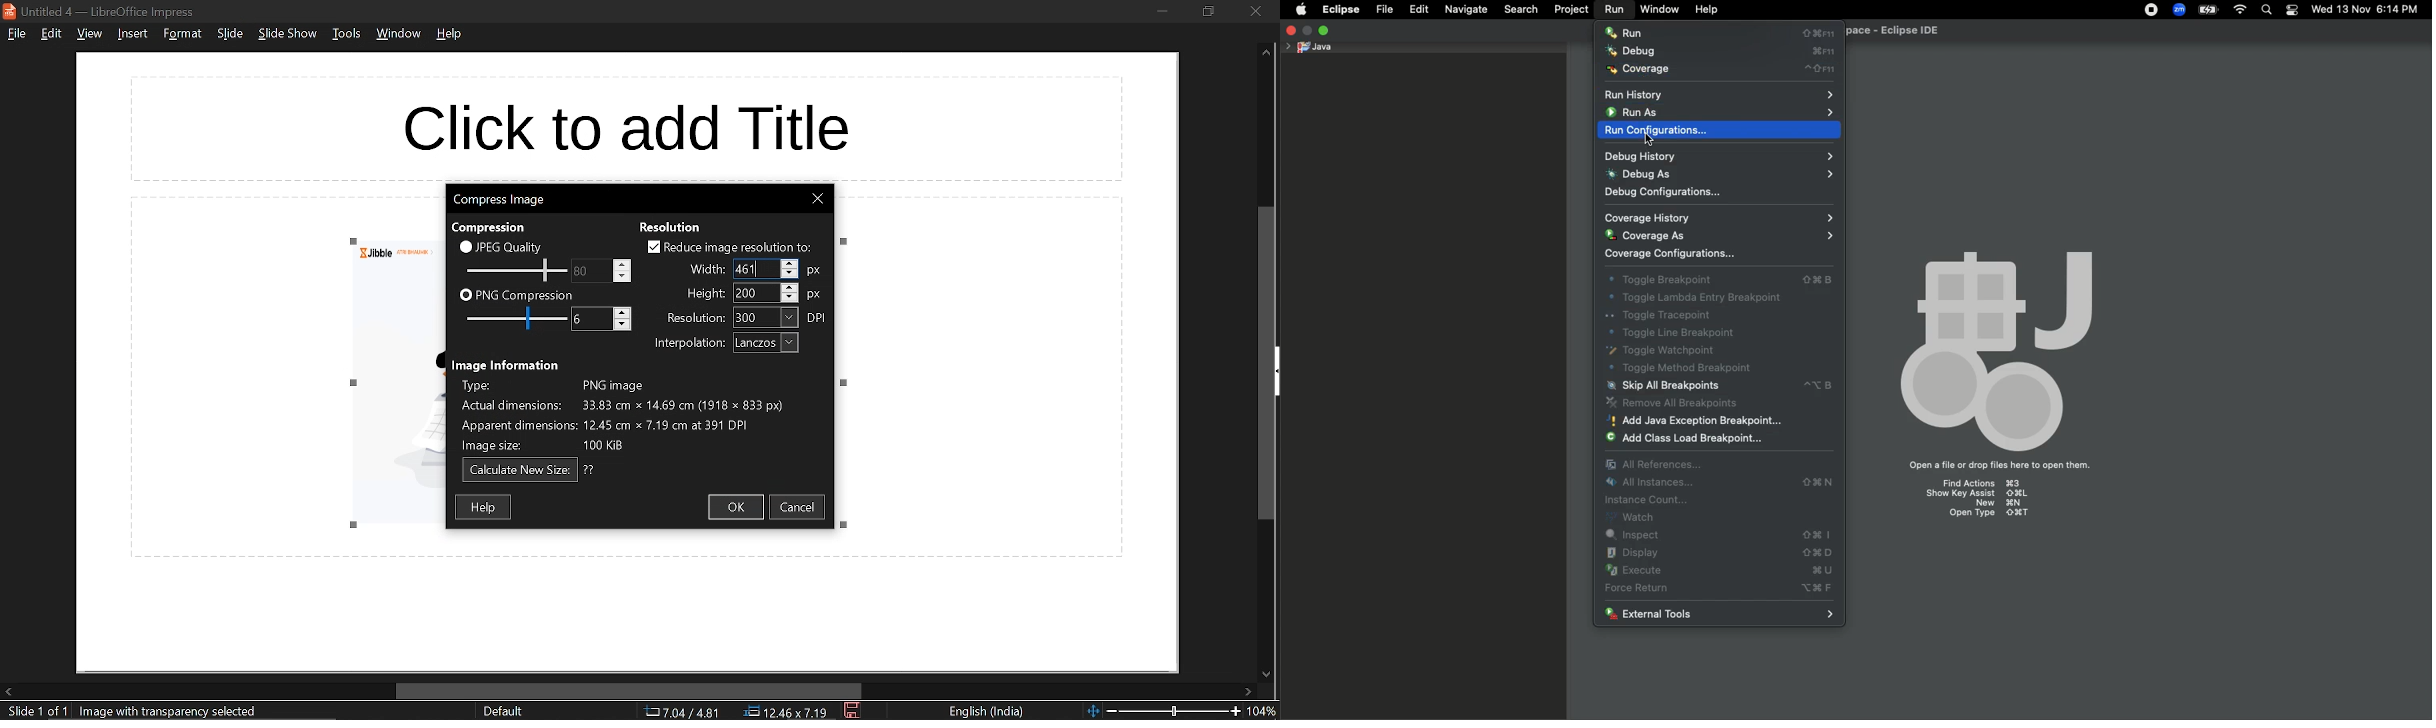 The height and width of the screenshot is (728, 2436). Describe the element at coordinates (134, 34) in the screenshot. I see `insert` at that location.